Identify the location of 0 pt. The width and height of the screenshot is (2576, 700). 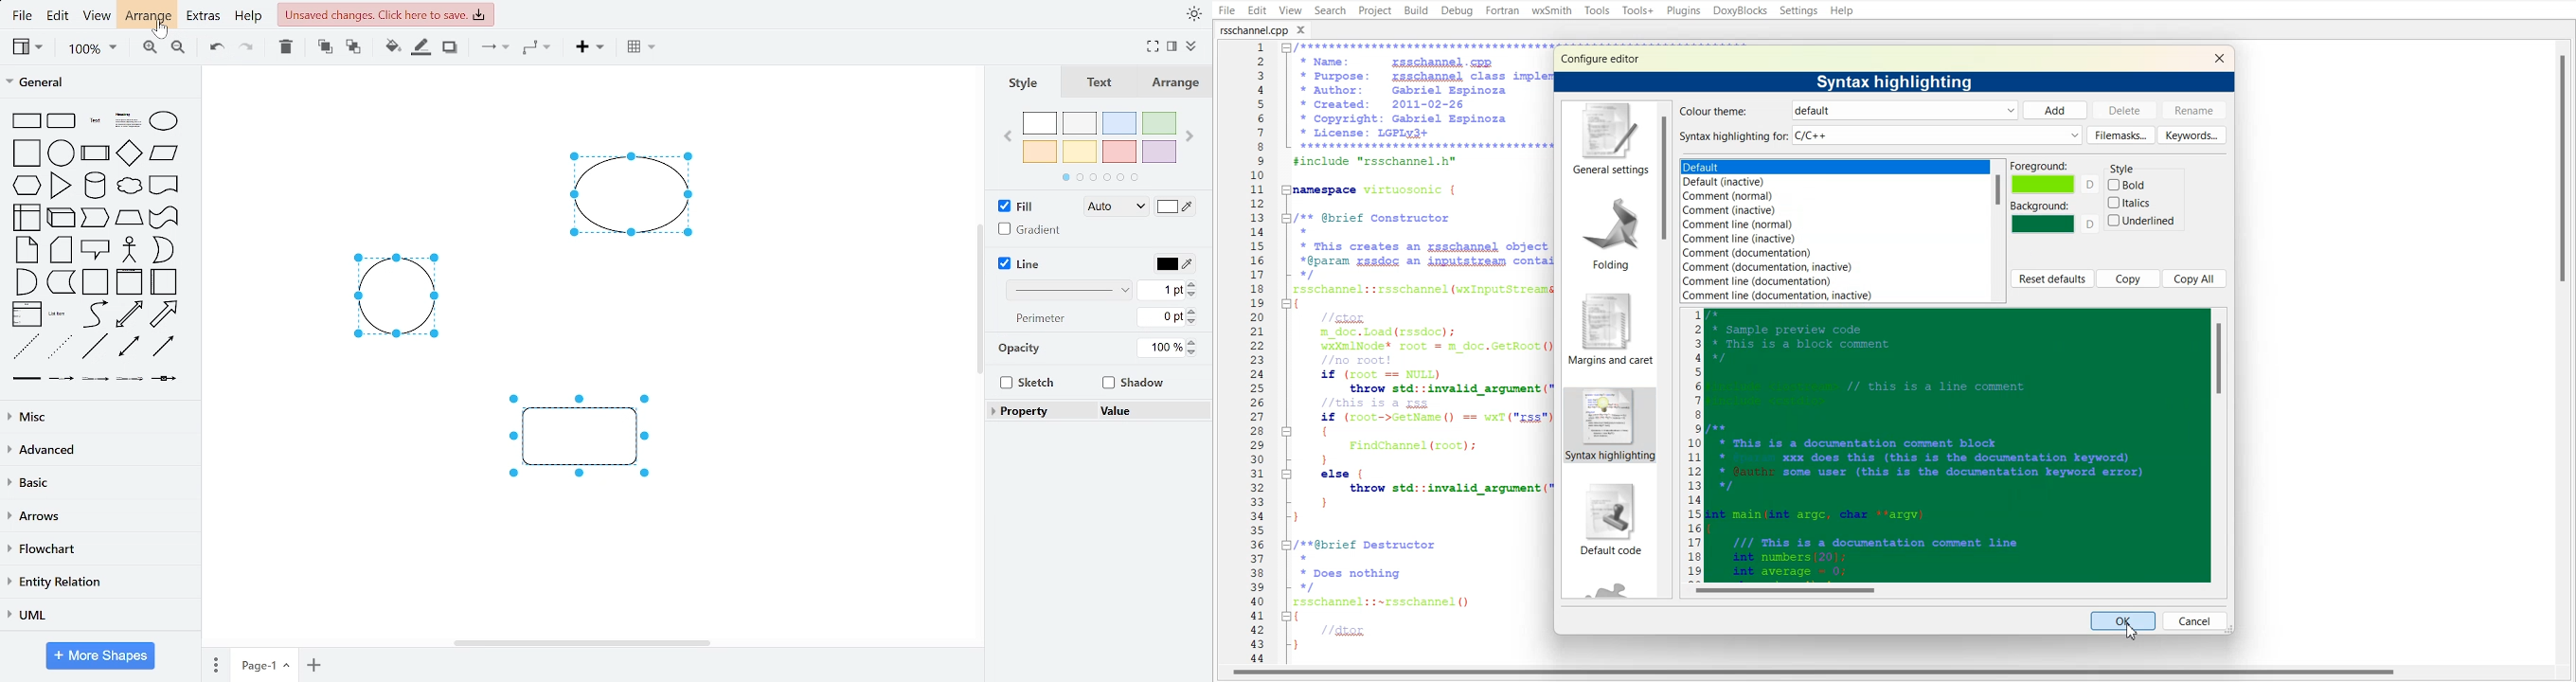
(1163, 316).